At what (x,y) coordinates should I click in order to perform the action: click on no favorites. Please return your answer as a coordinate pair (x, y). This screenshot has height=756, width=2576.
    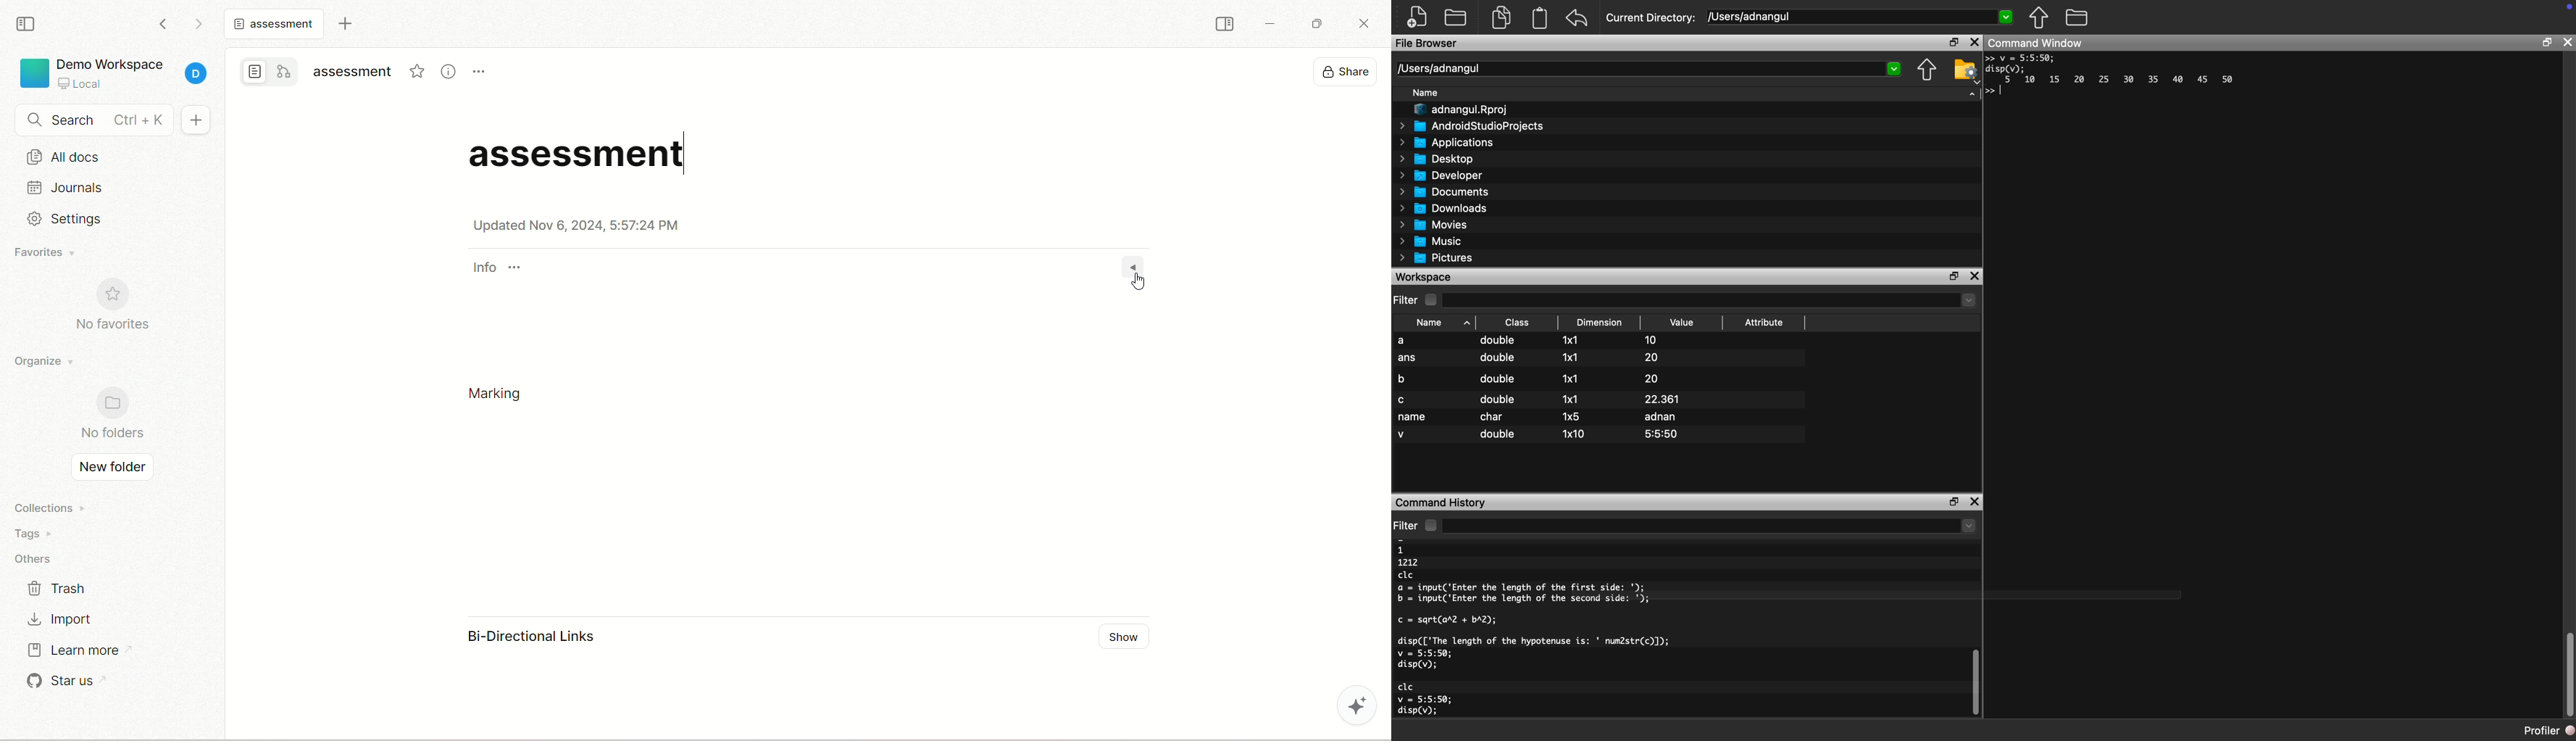
    Looking at the image, I should click on (117, 324).